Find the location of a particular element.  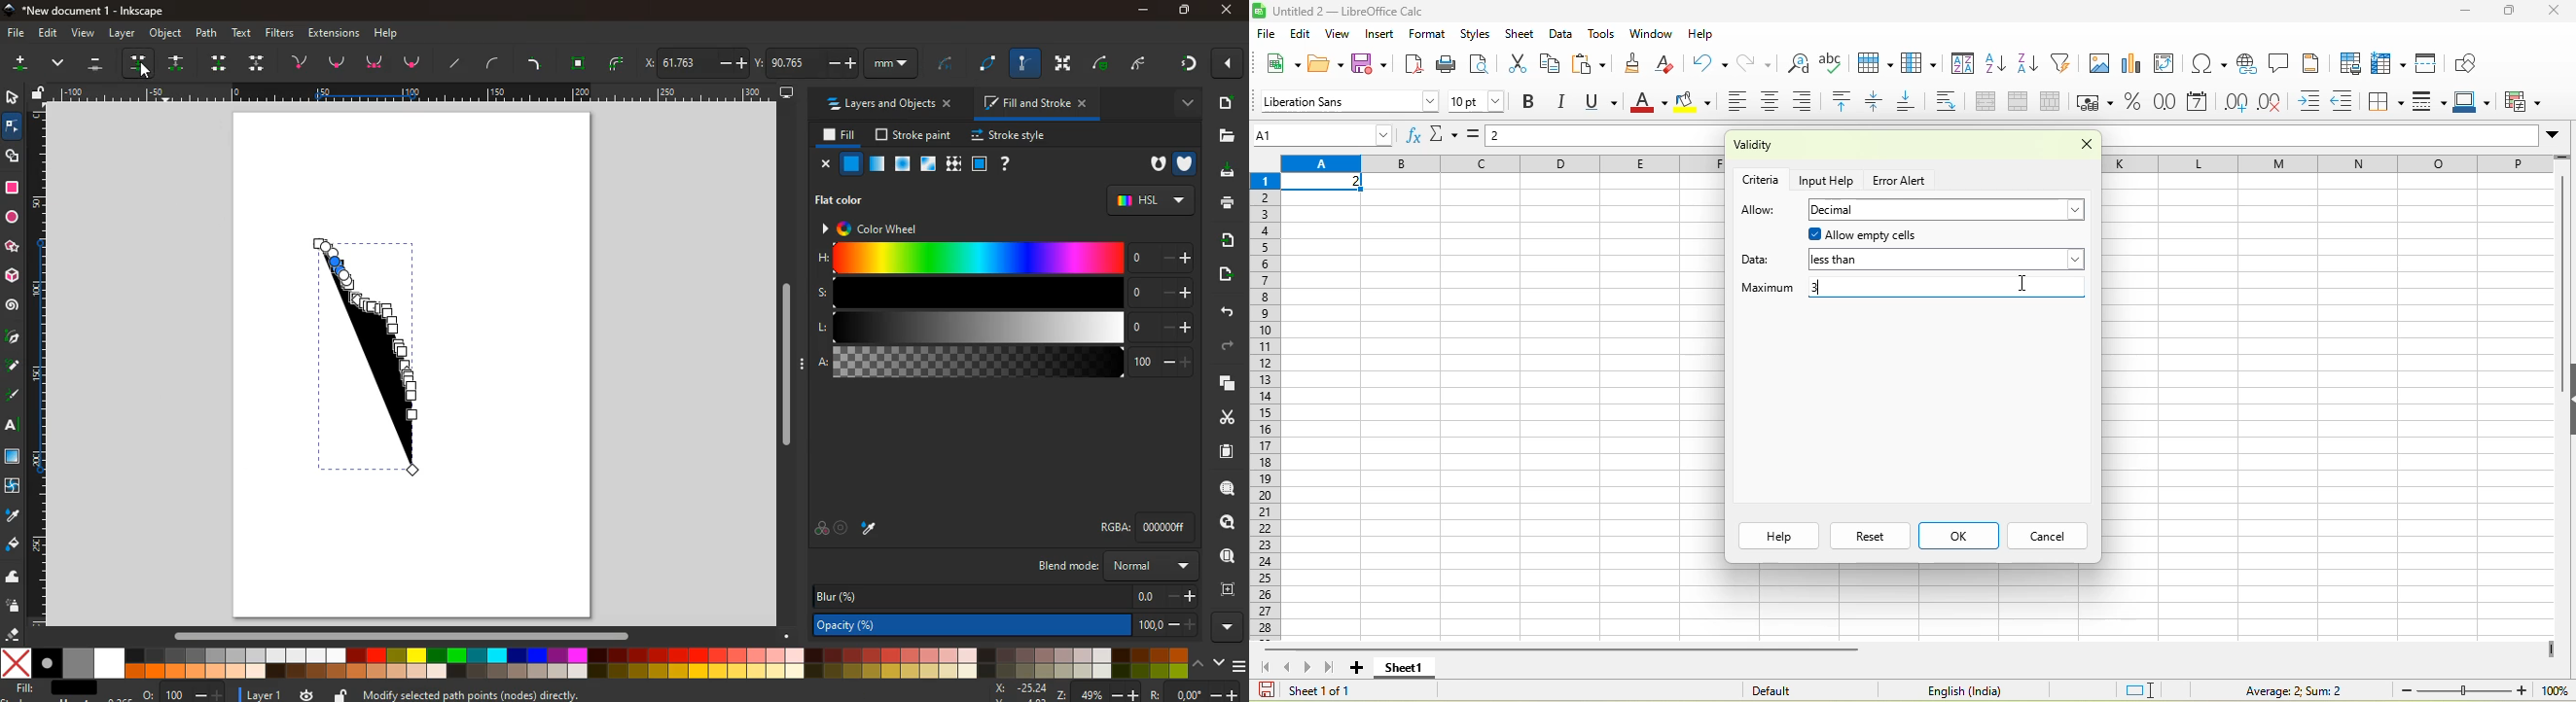

sheet is located at coordinates (1520, 34).